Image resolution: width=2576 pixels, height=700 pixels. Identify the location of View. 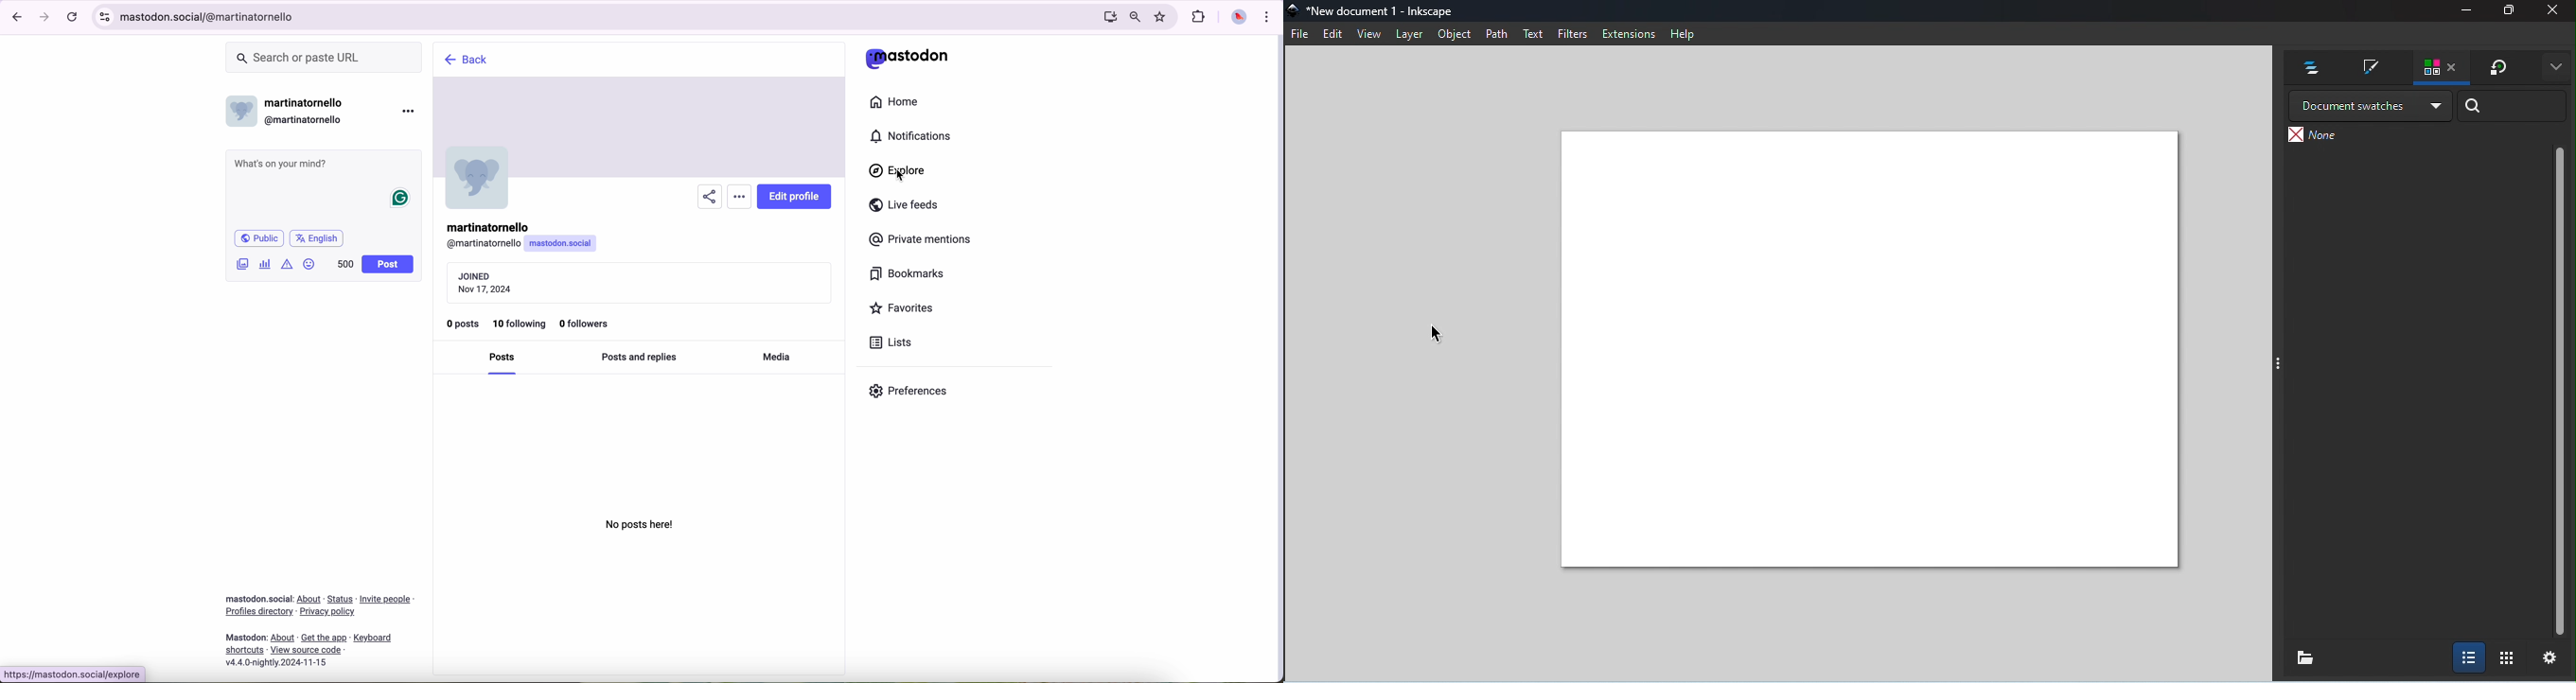
(1373, 35).